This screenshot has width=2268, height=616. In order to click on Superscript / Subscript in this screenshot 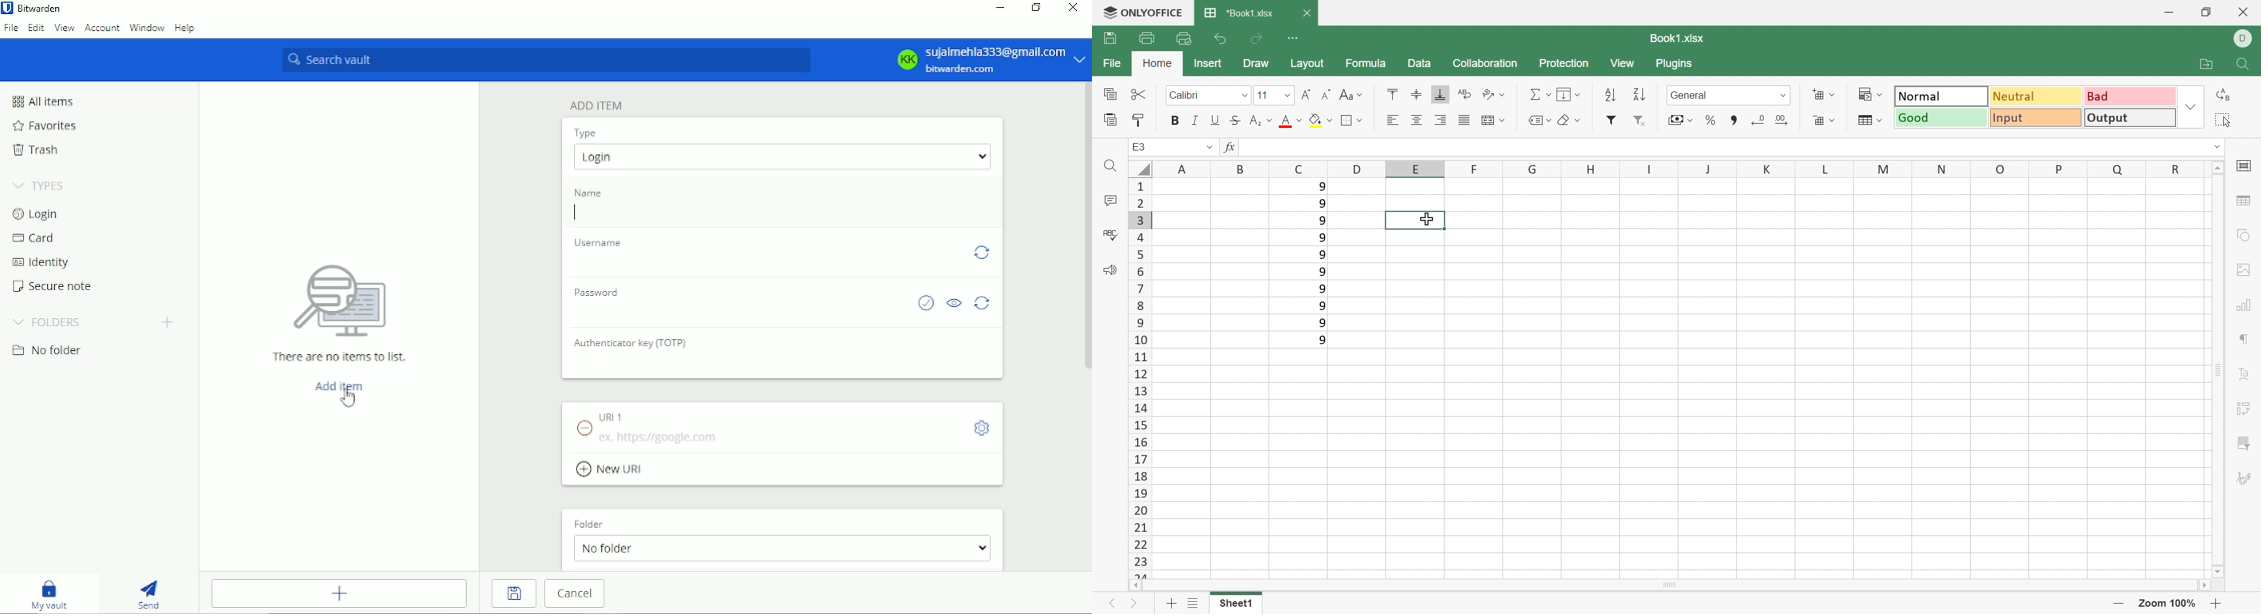, I will do `click(1259, 121)`.